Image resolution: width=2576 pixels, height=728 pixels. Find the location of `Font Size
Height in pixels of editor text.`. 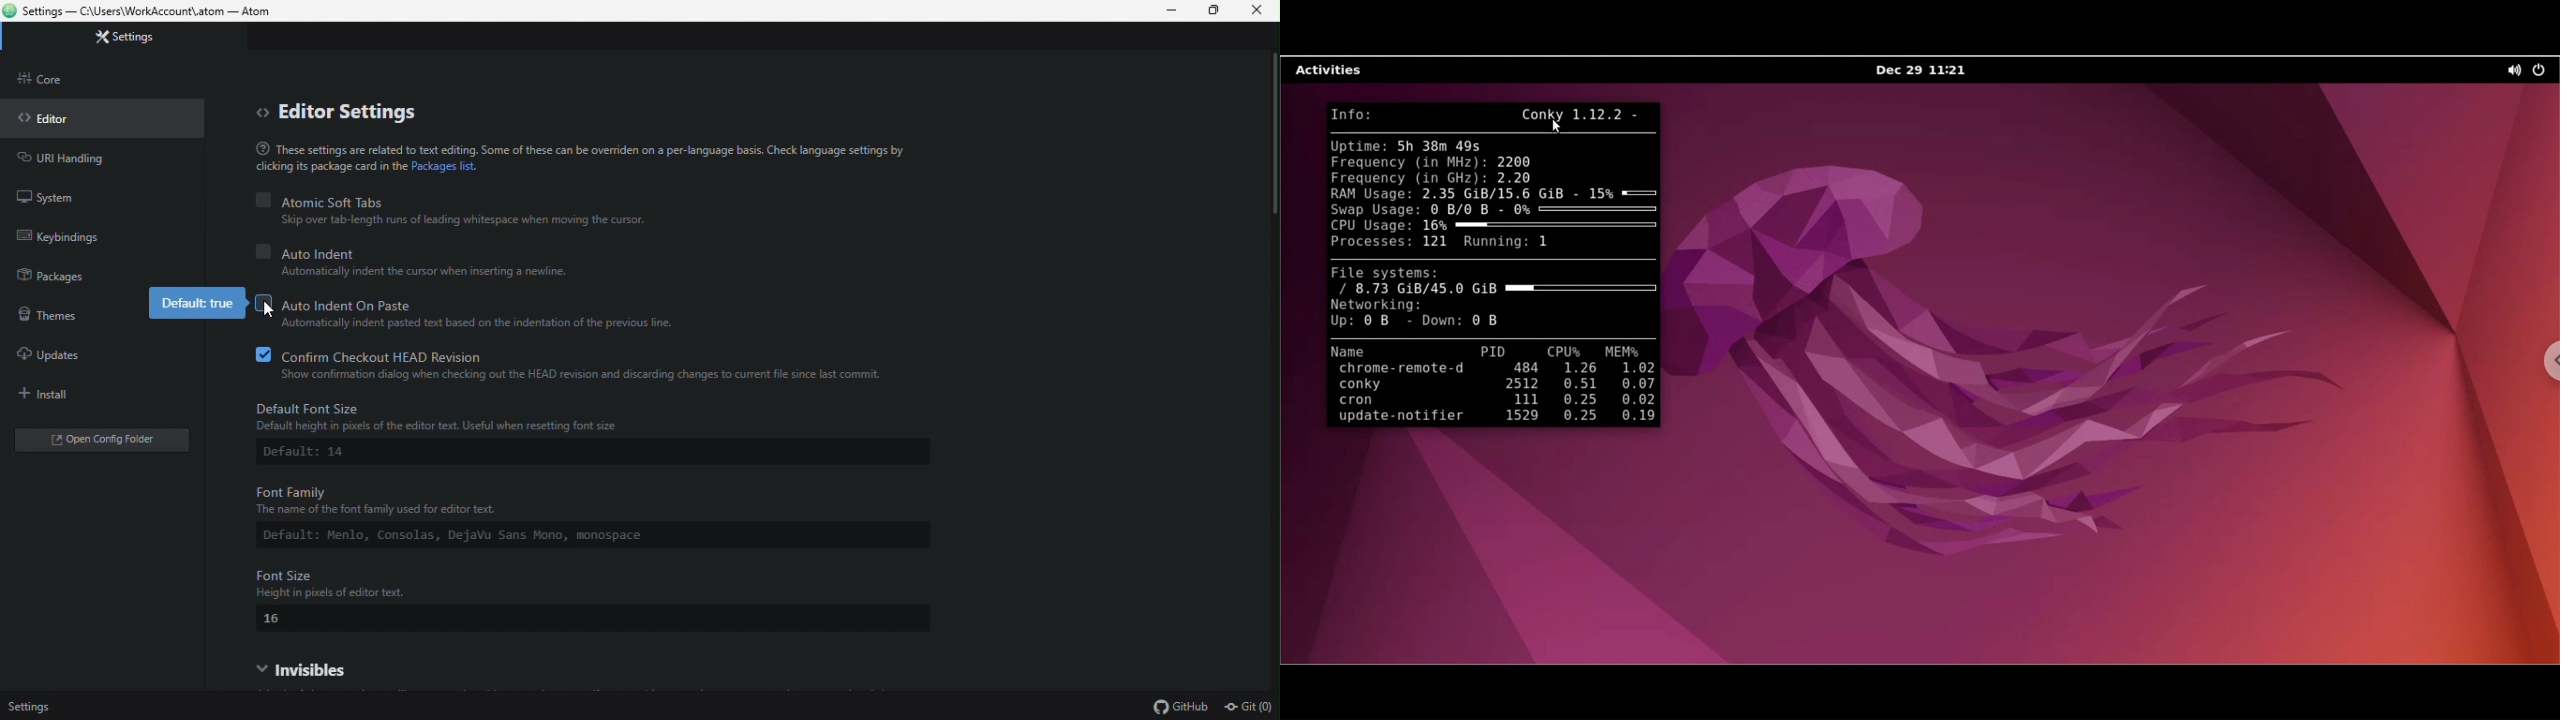

Font Size
Height in pixels of editor text. is located at coordinates (563, 583).